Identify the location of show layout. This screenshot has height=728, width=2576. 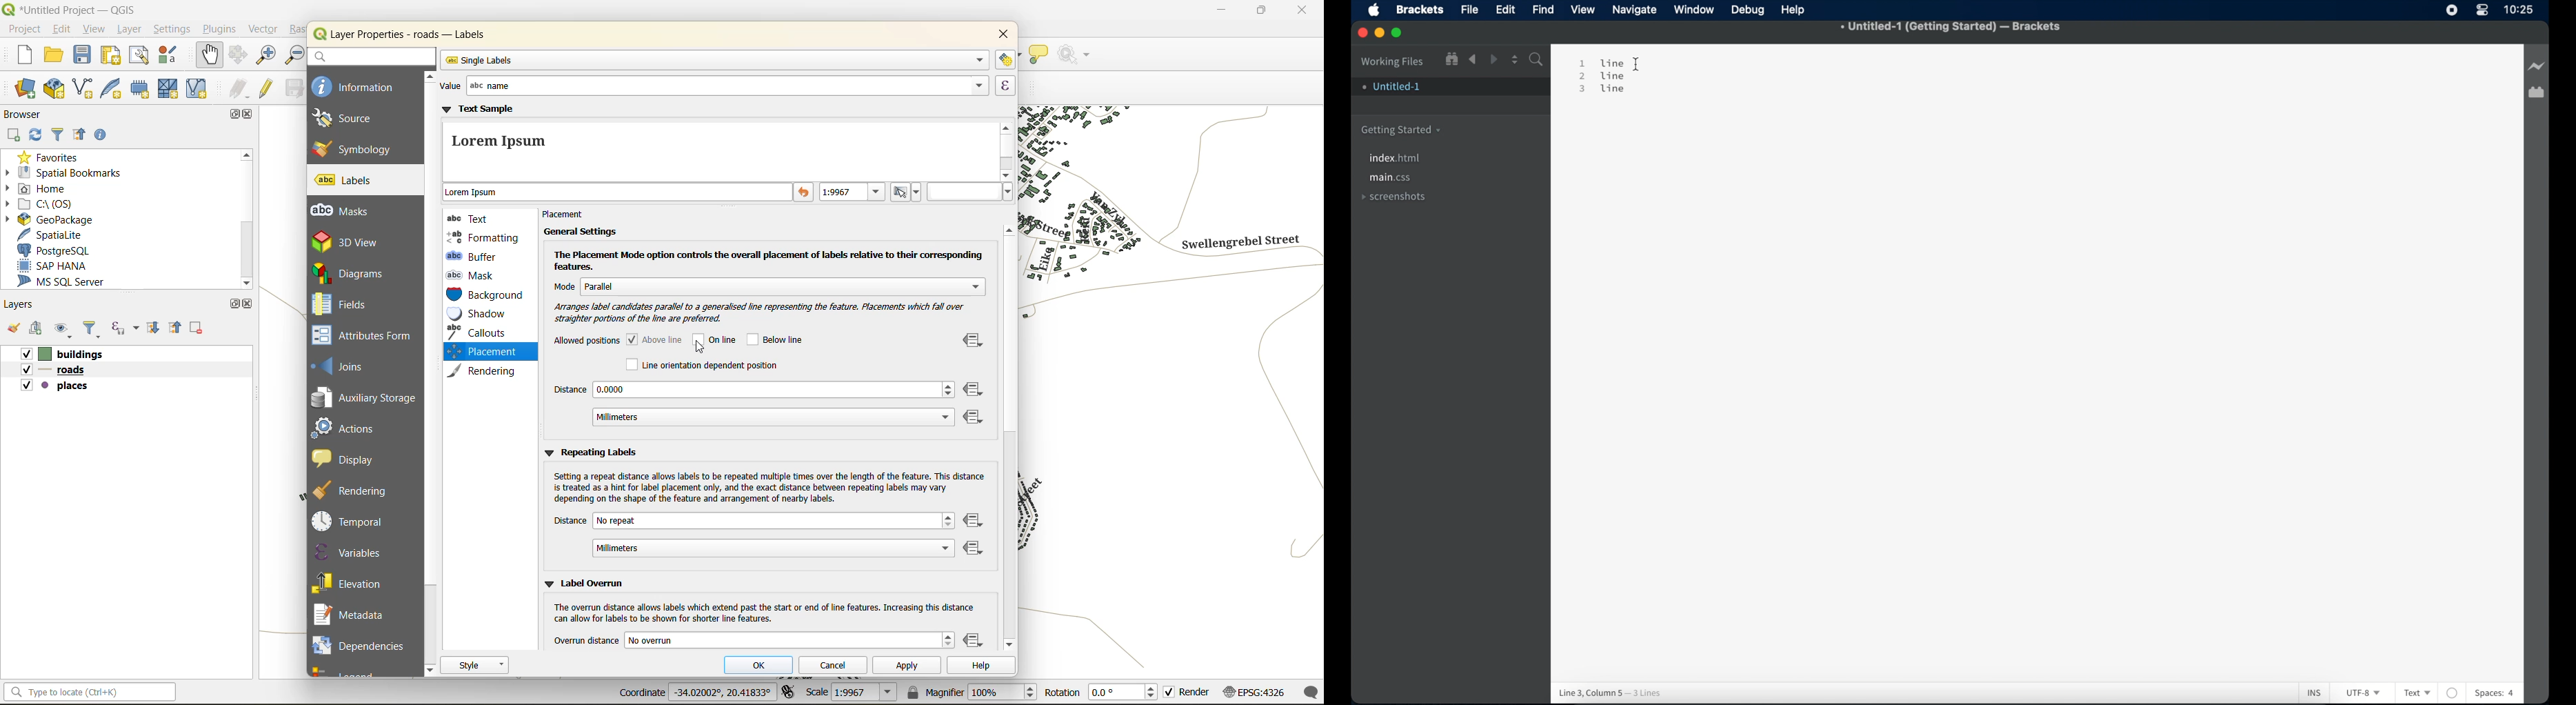
(137, 55).